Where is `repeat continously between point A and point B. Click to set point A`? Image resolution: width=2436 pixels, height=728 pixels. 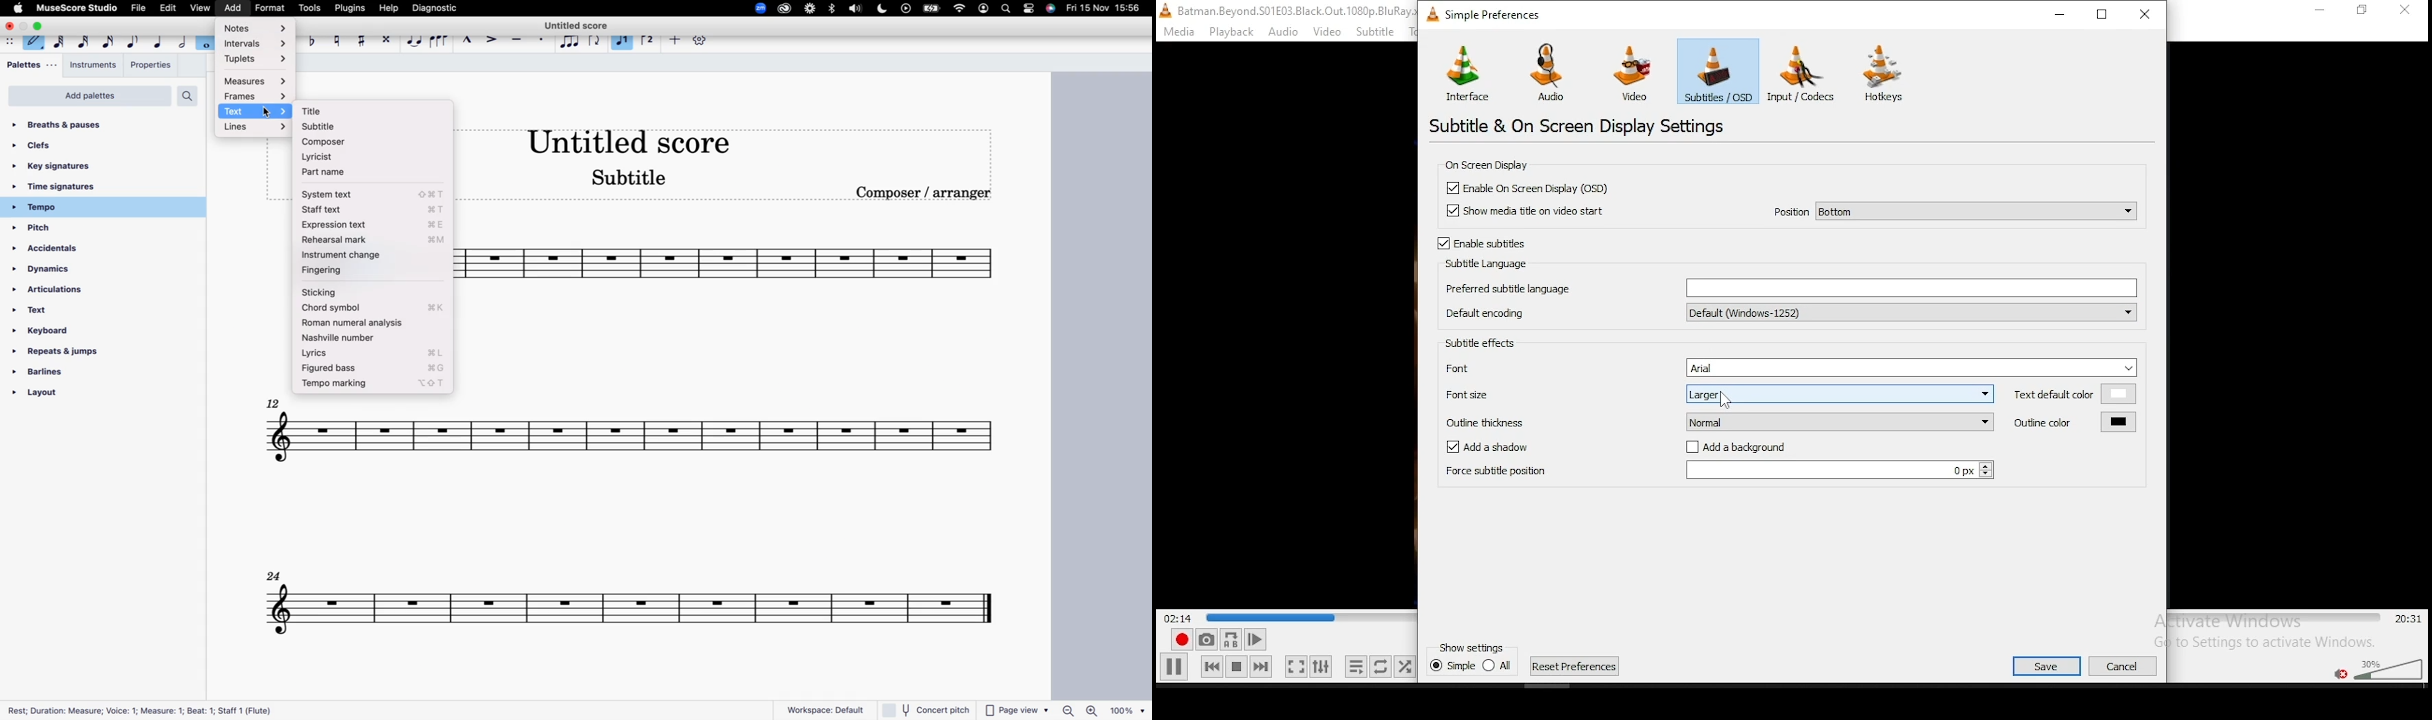
repeat continously between point A and point B. Click to set point A is located at coordinates (1229, 639).